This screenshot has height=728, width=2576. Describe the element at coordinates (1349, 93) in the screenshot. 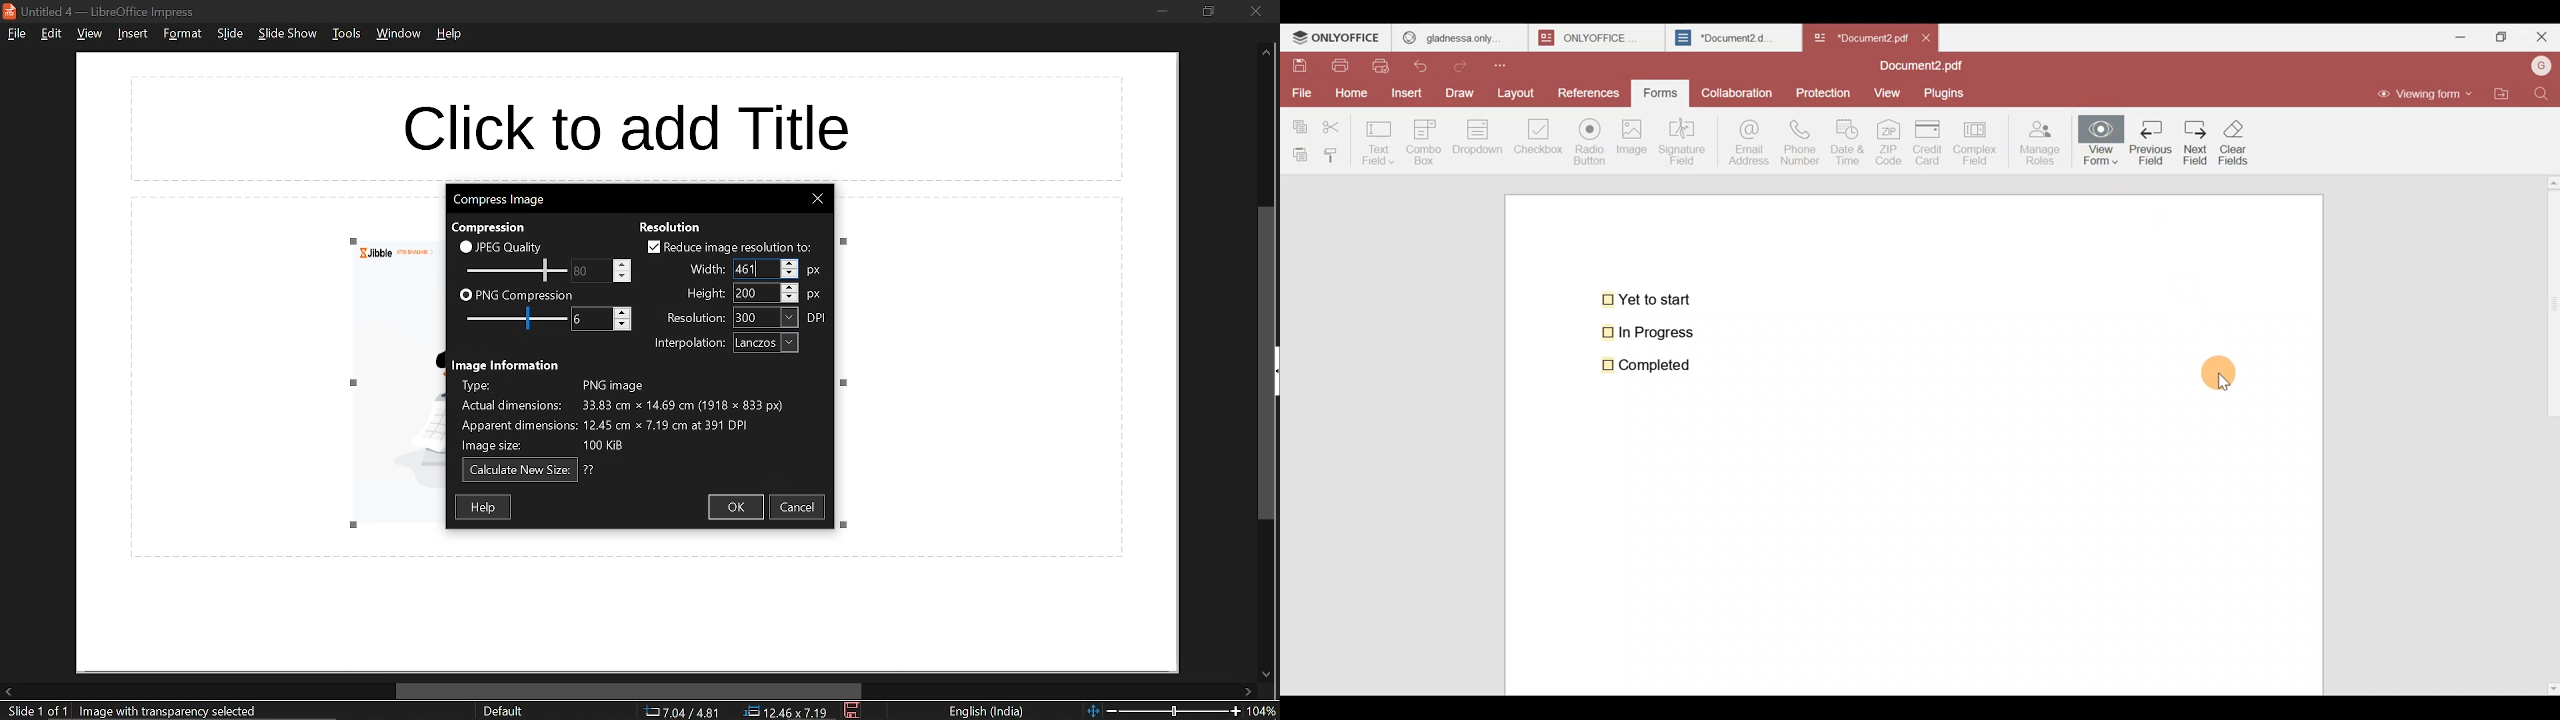

I see `Home` at that location.